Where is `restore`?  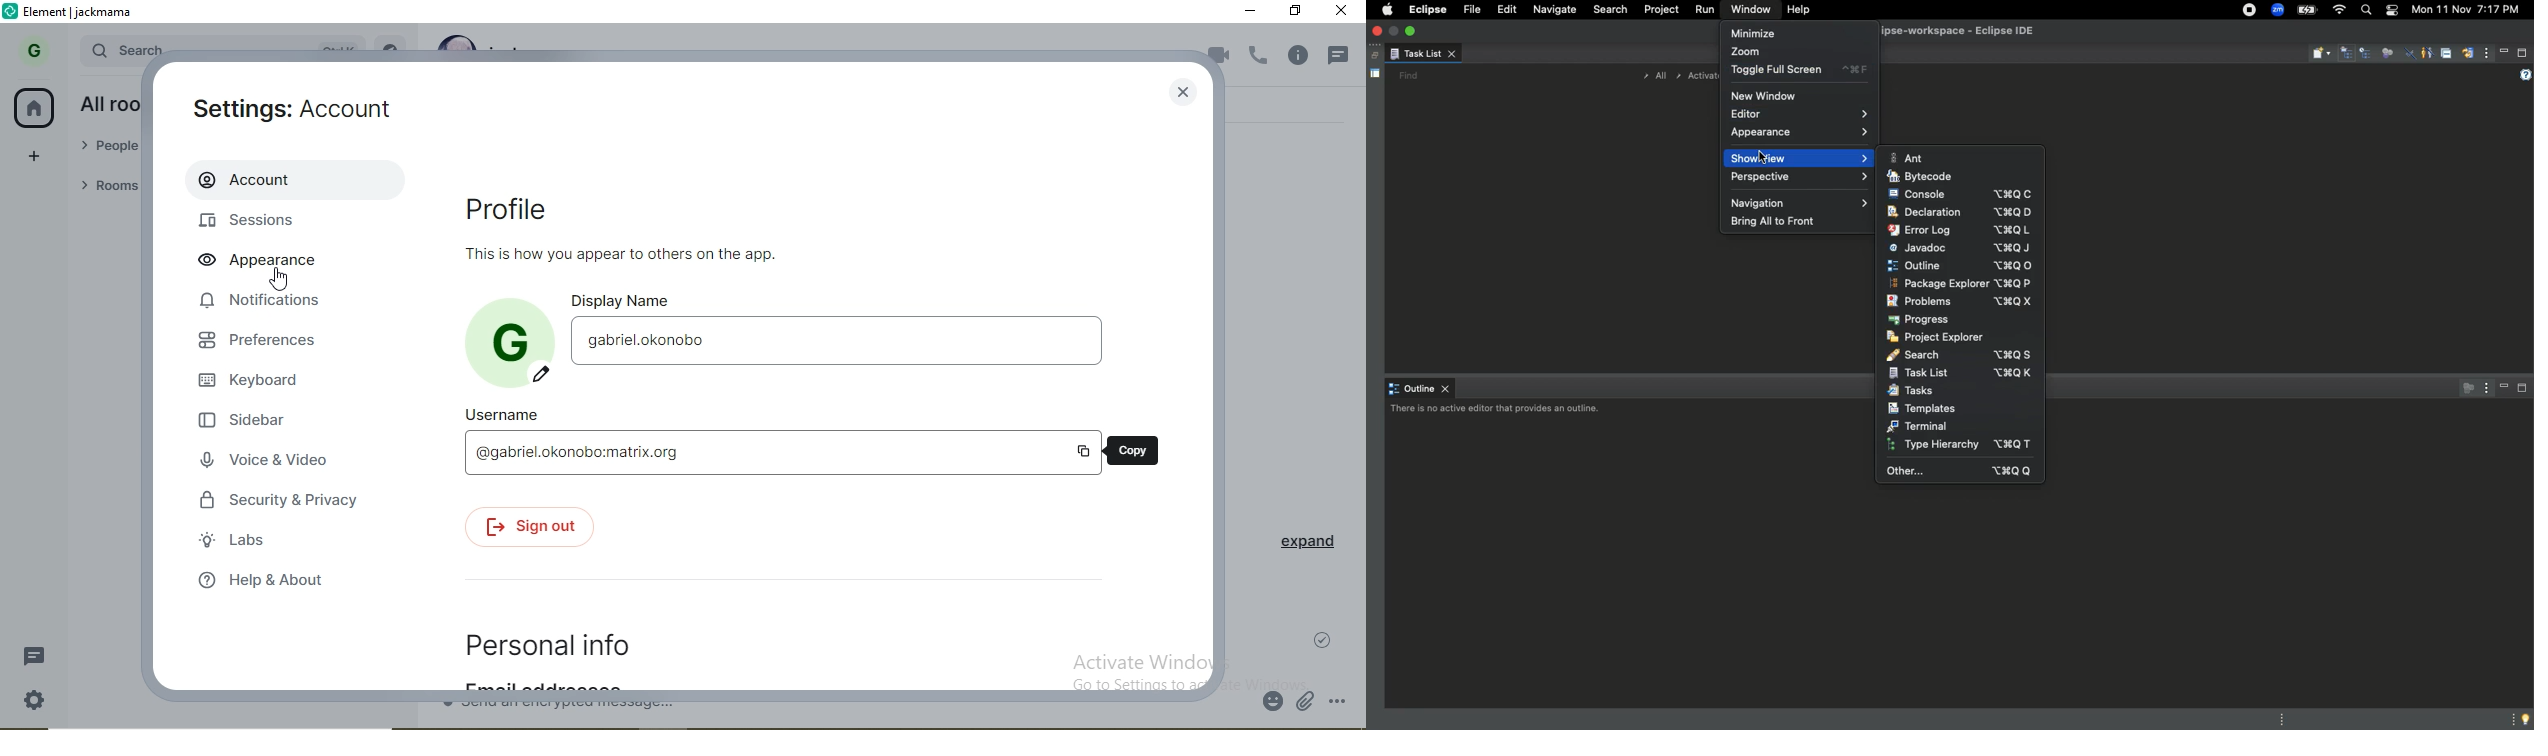
restore is located at coordinates (1297, 11).